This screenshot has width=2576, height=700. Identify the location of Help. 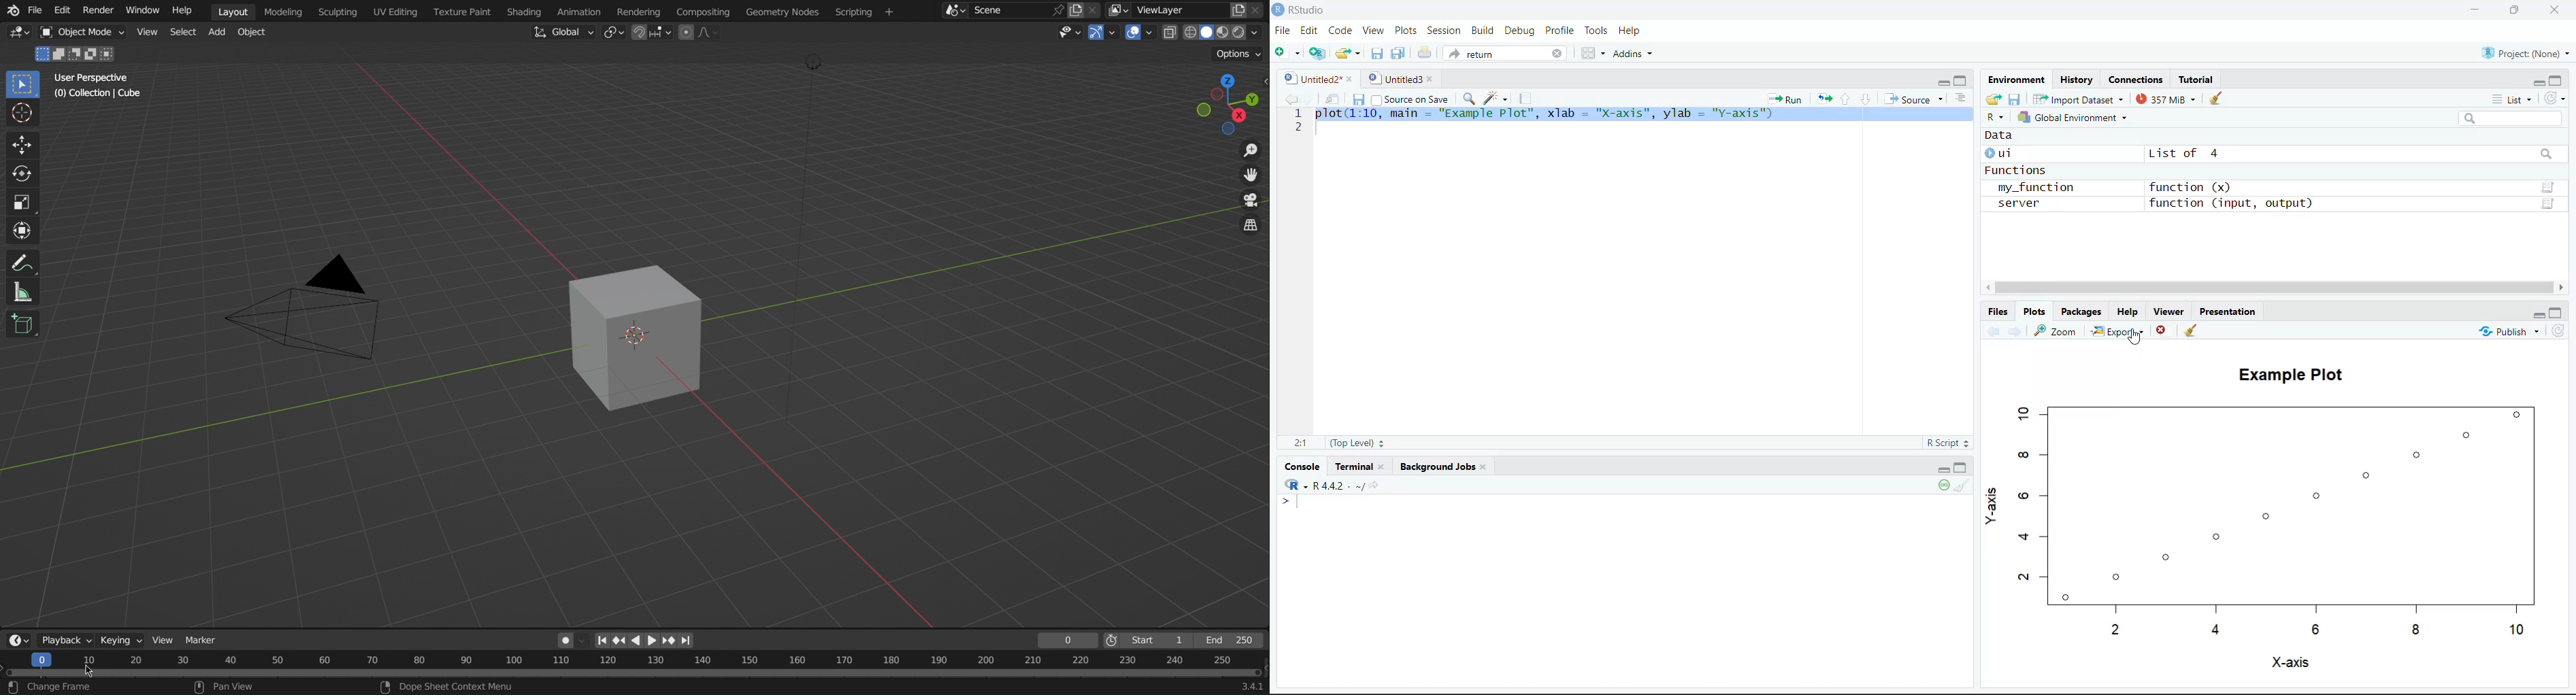
(2130, 311).